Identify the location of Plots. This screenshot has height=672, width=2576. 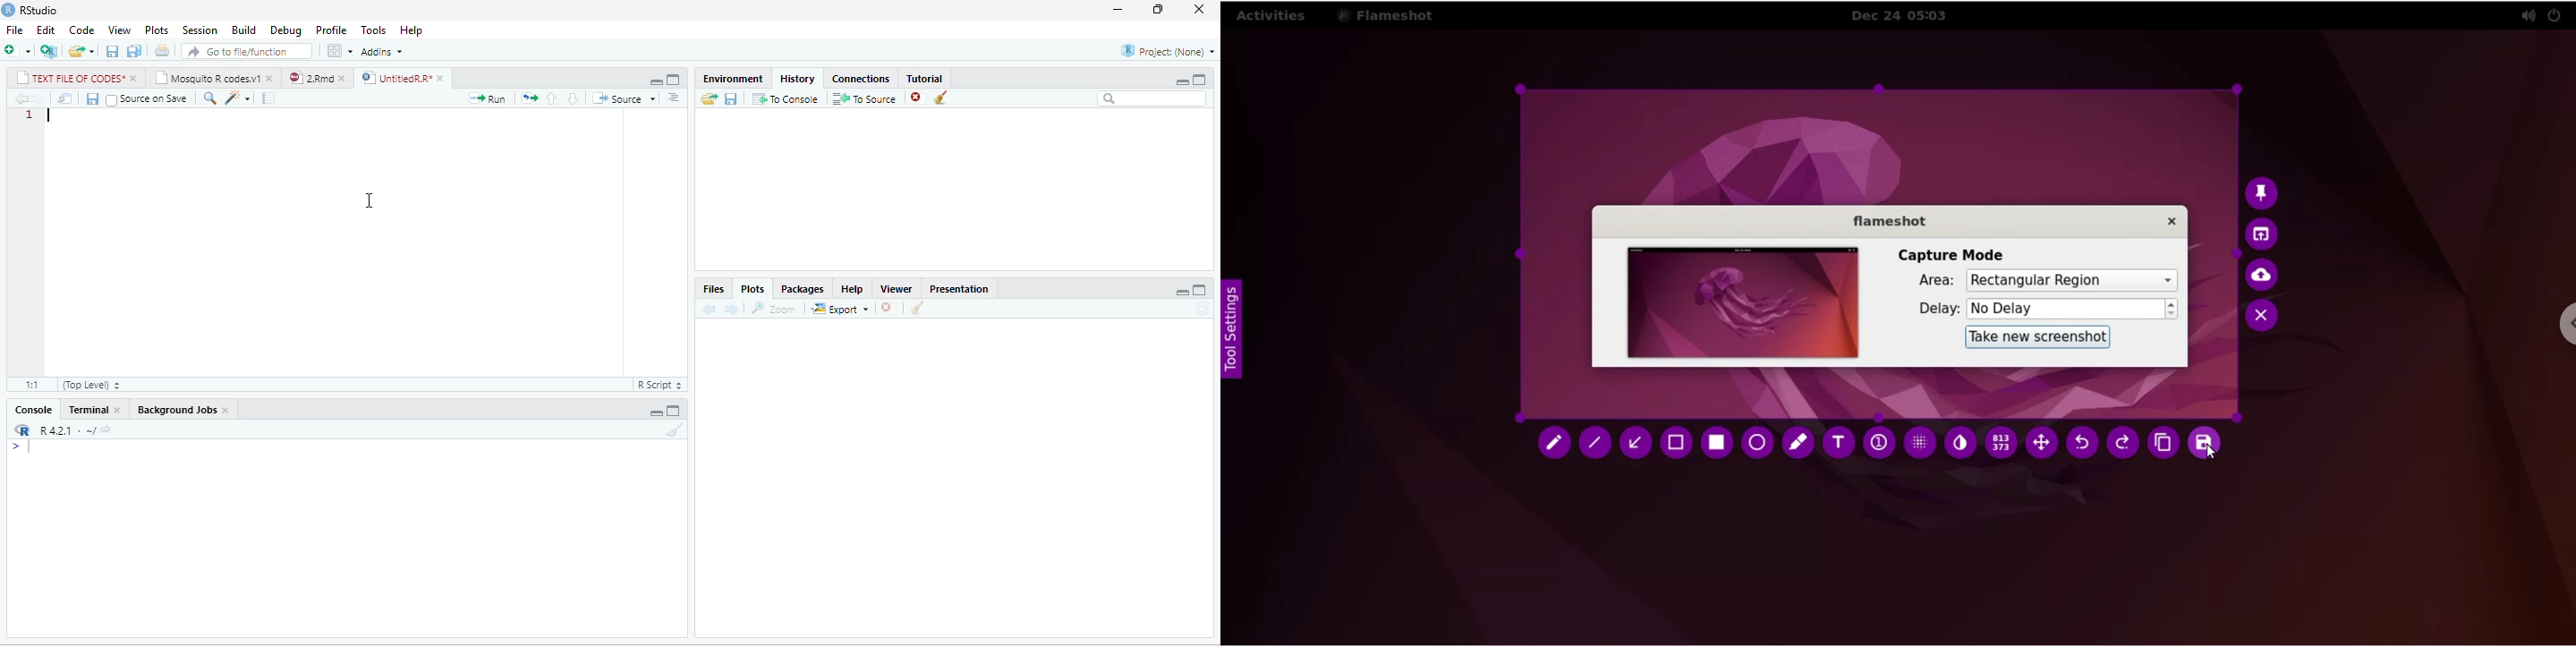
(752, 288).